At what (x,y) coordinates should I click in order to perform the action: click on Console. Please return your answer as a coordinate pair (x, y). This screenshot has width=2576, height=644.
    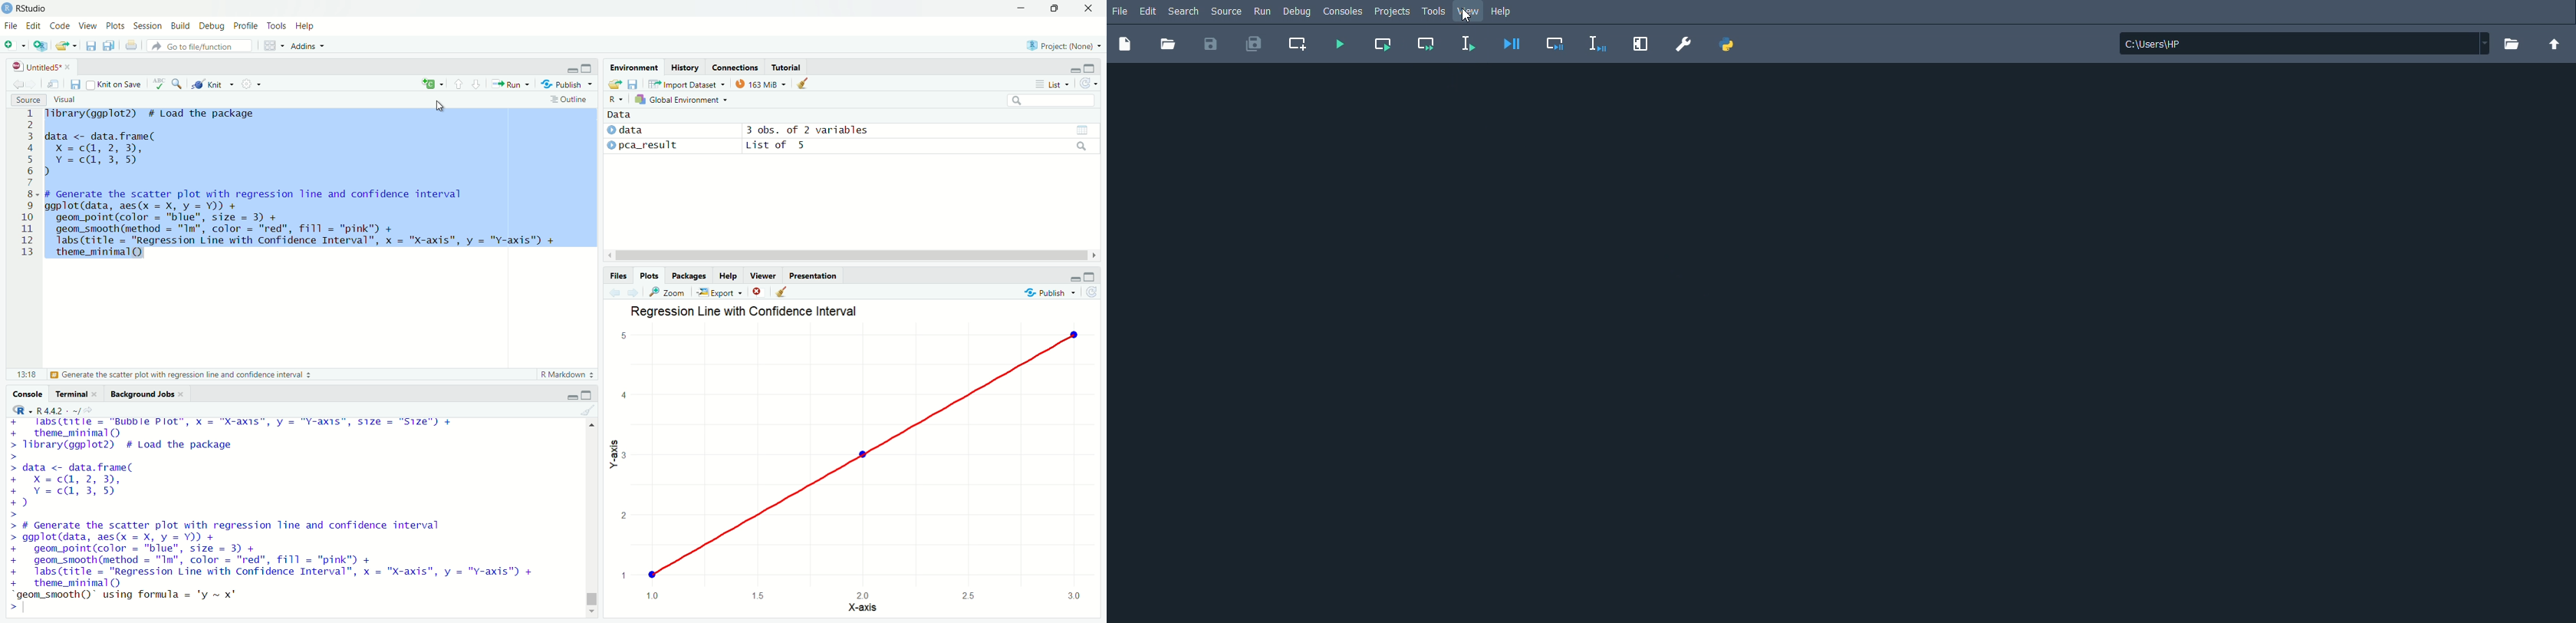
    Looking at the image, I should click on (27, 393).